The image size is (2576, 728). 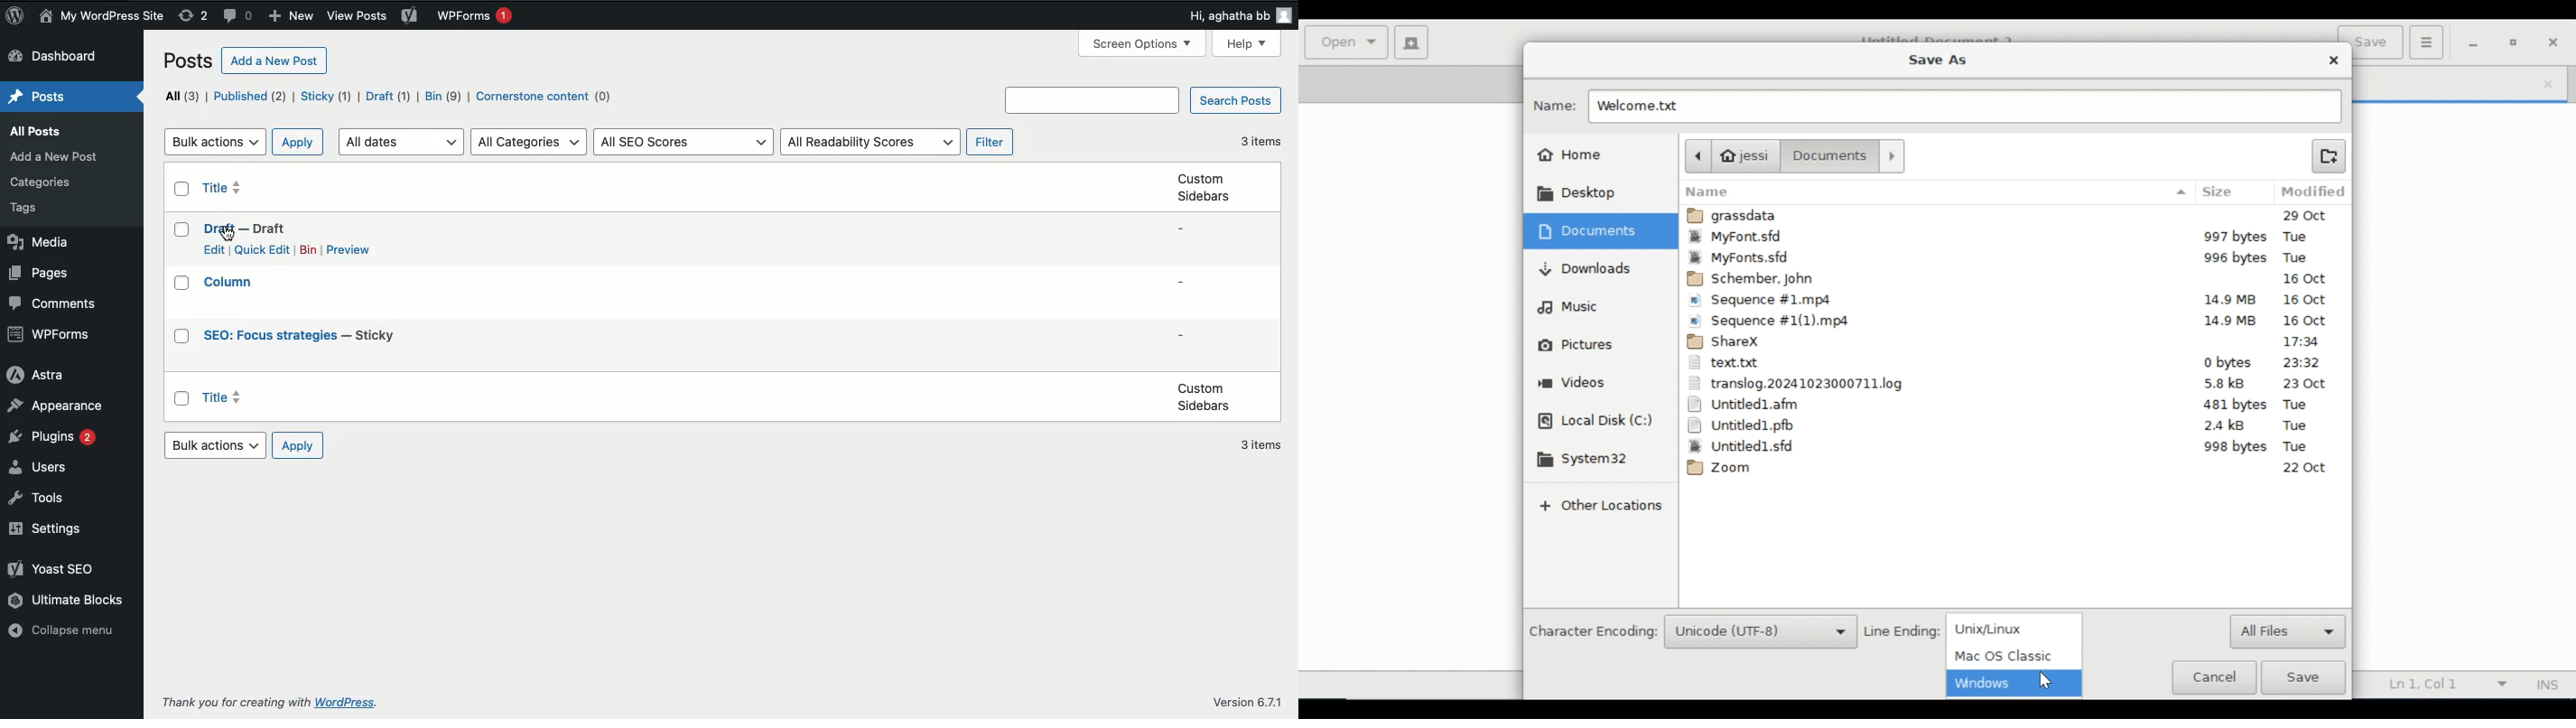 What do you see at coordinates (236, 702) in the screenshot?
I see `Thank you for creating with WordPress` at bounding box center [236, 702].